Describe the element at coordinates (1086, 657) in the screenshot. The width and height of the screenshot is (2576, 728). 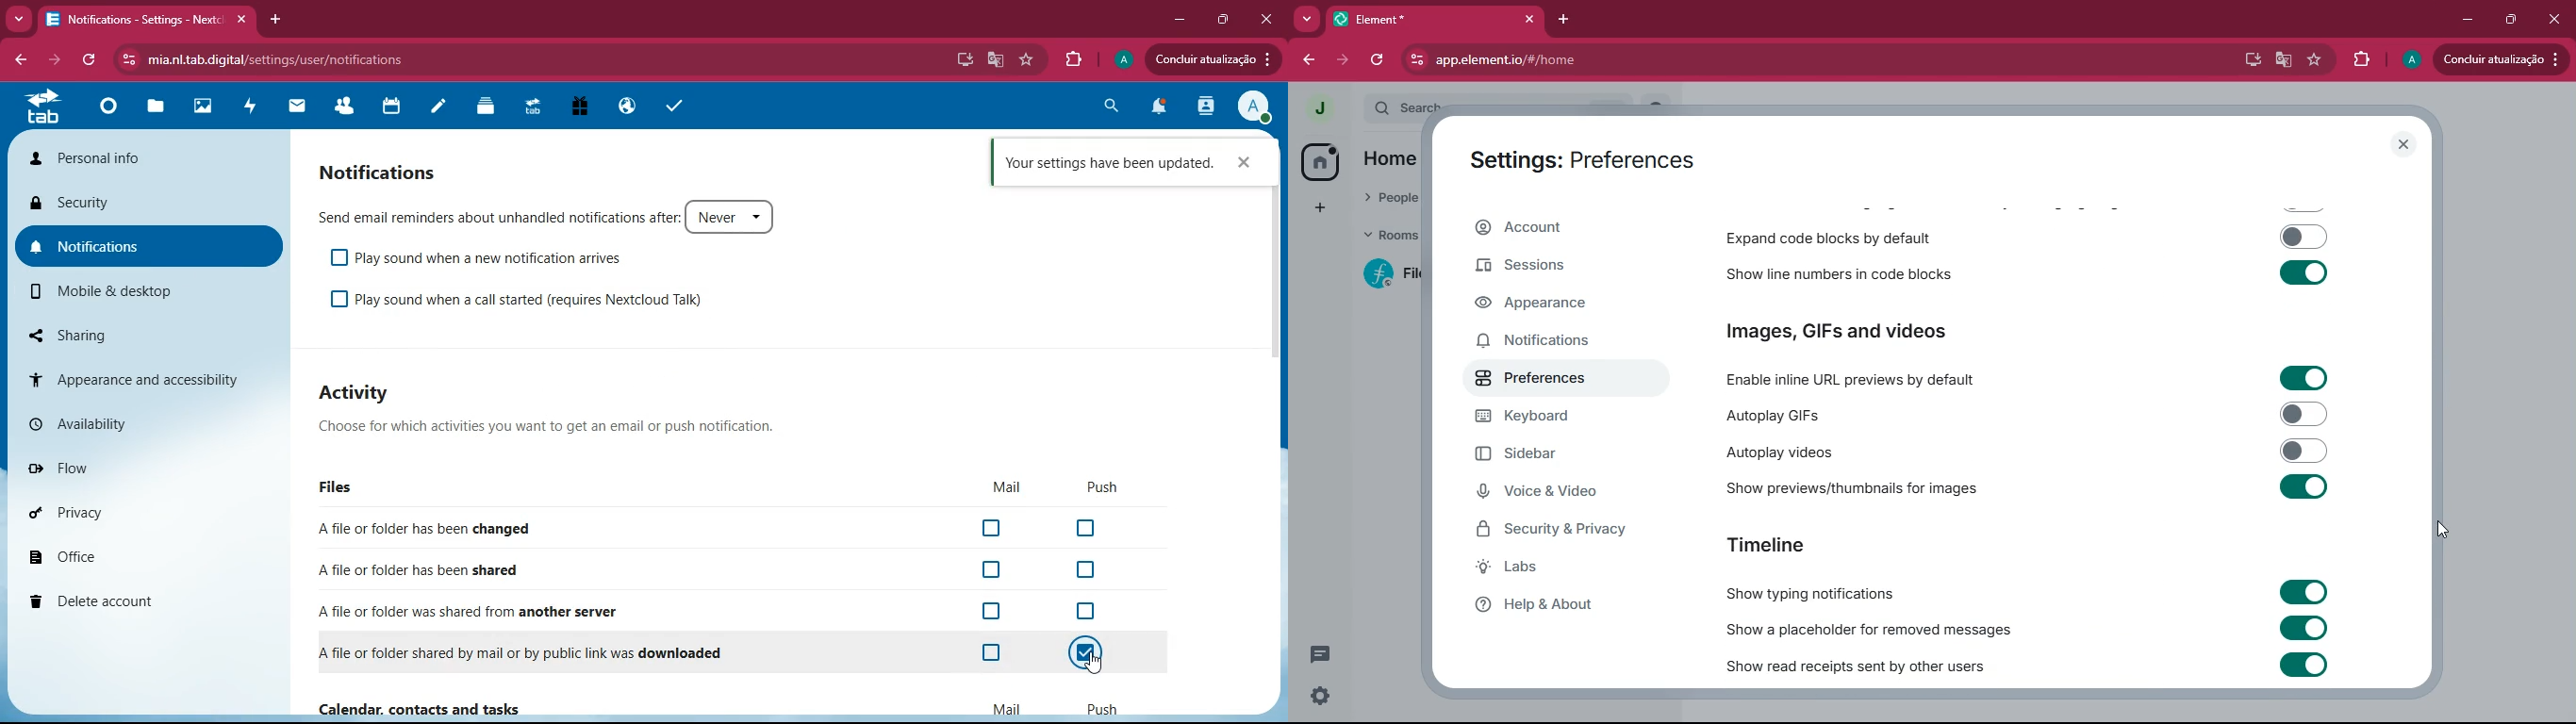
I see `on` at that location.